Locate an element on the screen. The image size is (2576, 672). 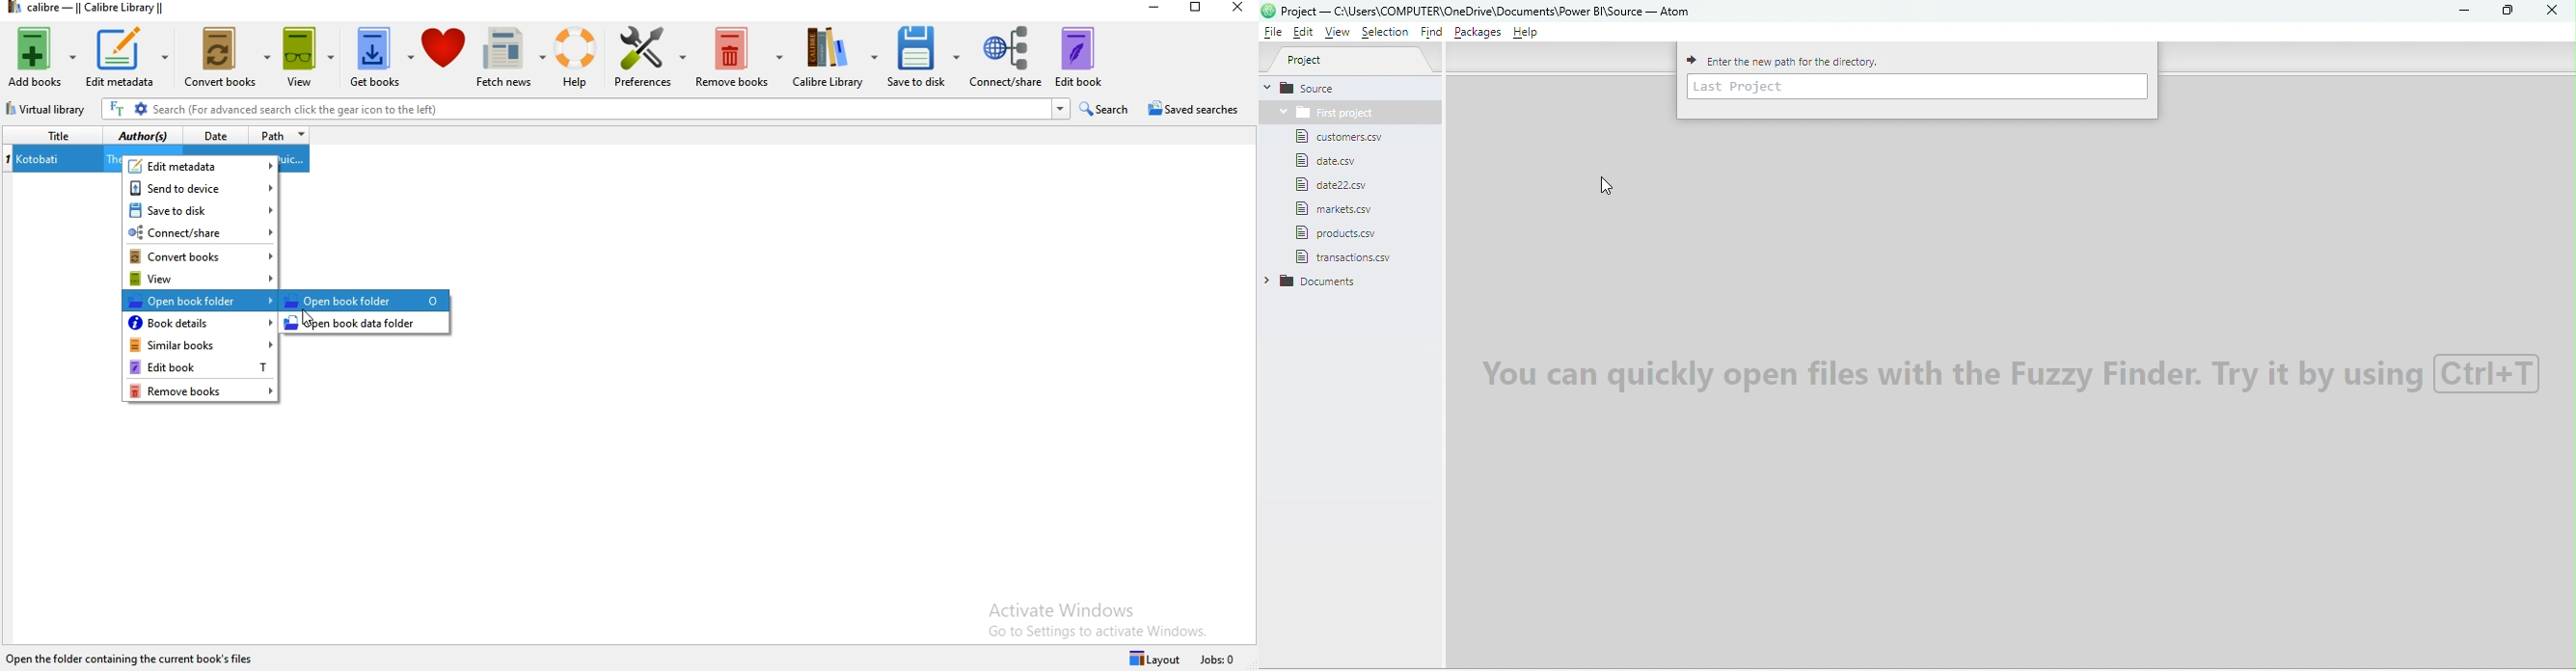
File is located at coordinates (1335, 161).